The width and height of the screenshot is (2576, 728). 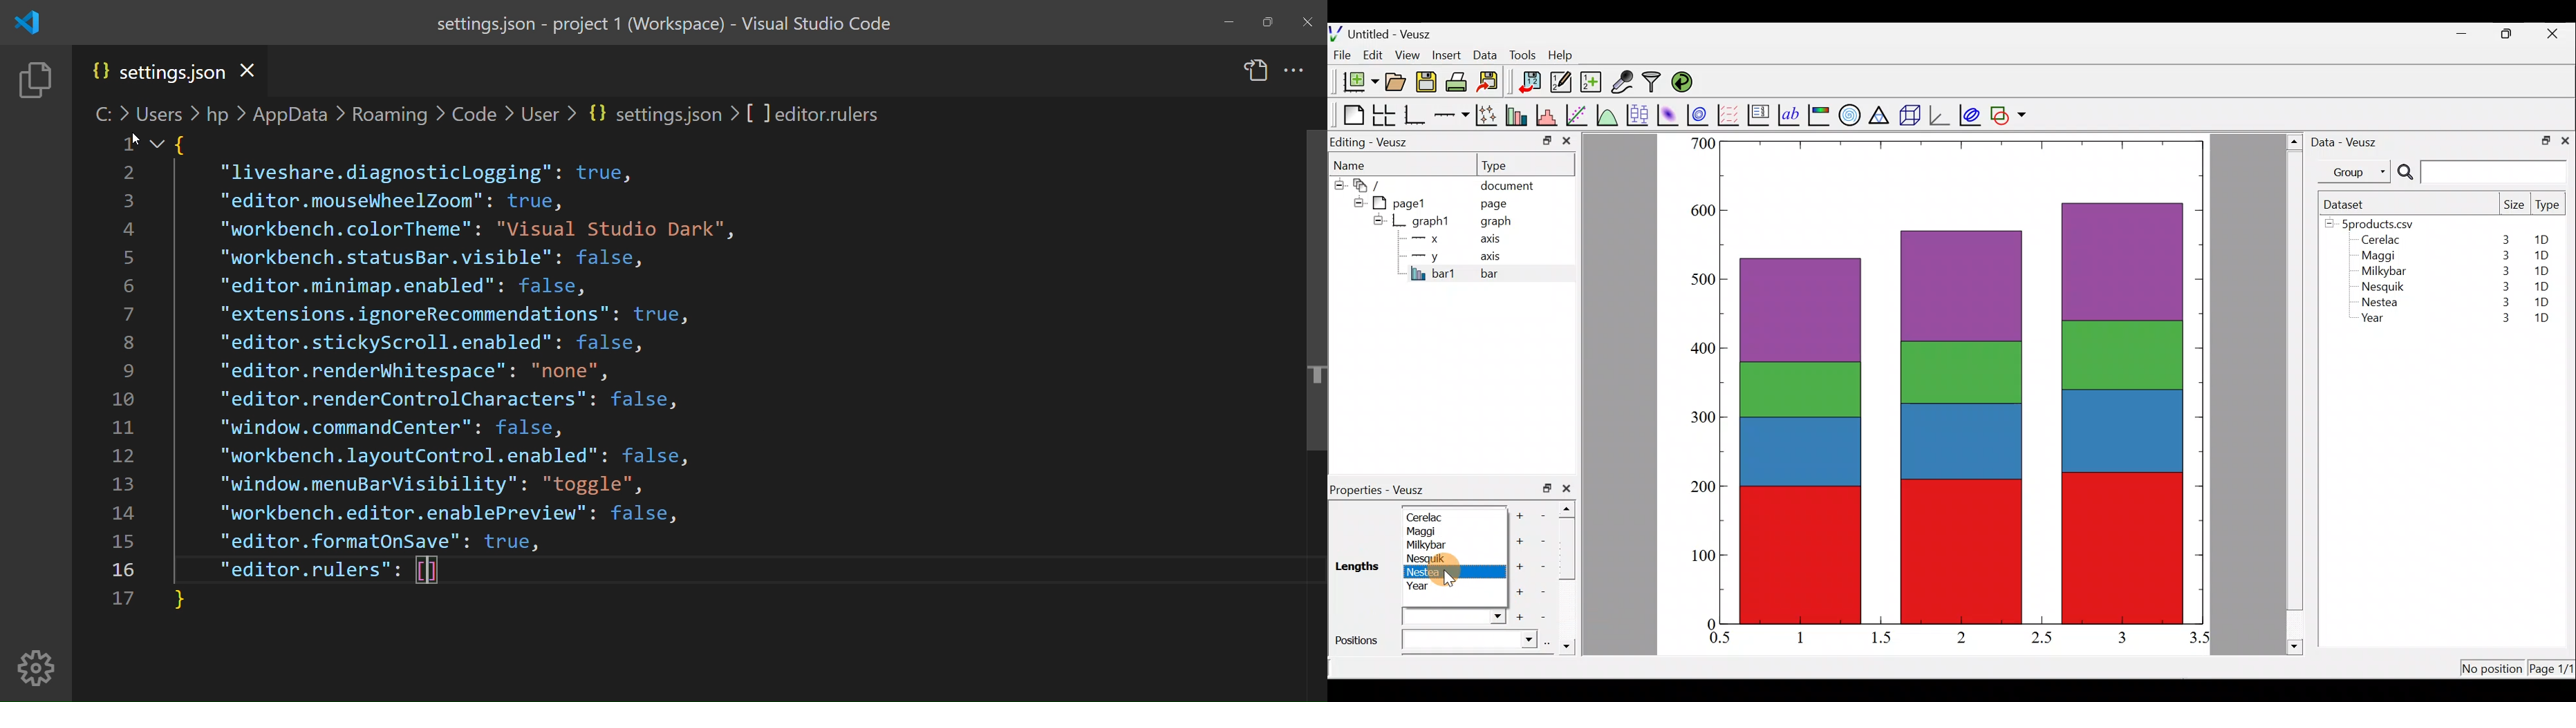 What do you see at coordinates (1496, 223) in the screenshot?
I see `graph` at bounding box center [1496, 223].